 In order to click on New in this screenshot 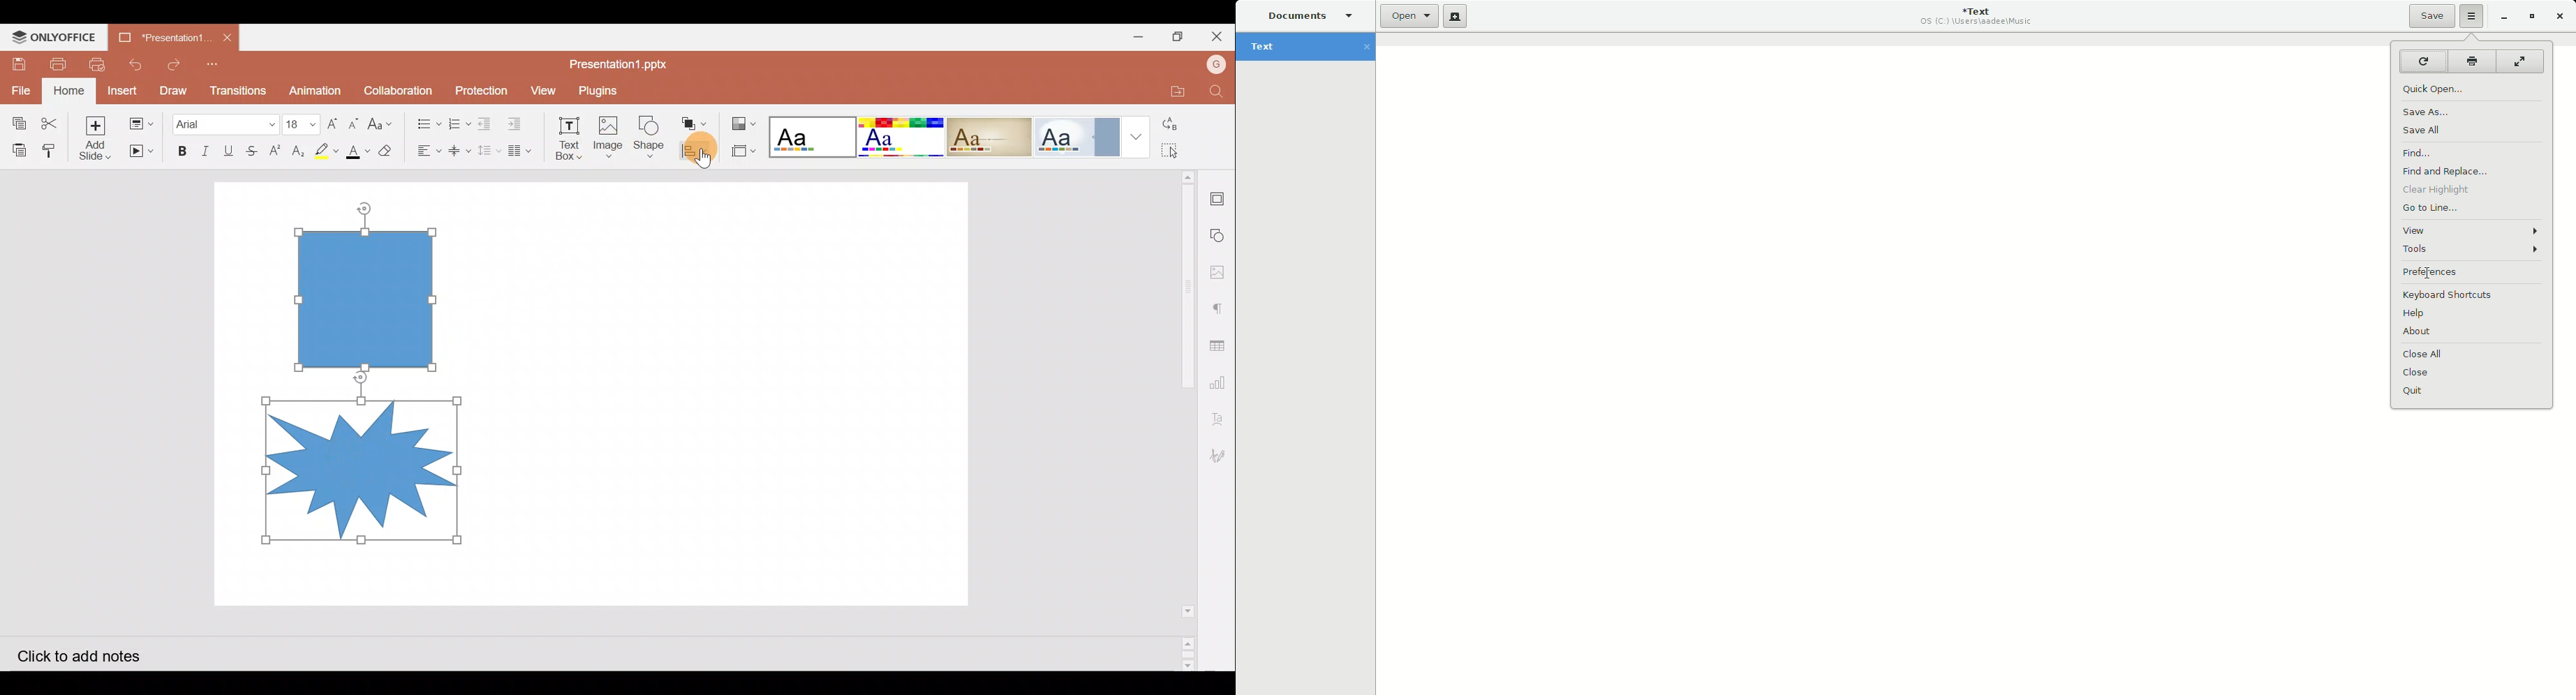, I will do `click(1456, 16)`.